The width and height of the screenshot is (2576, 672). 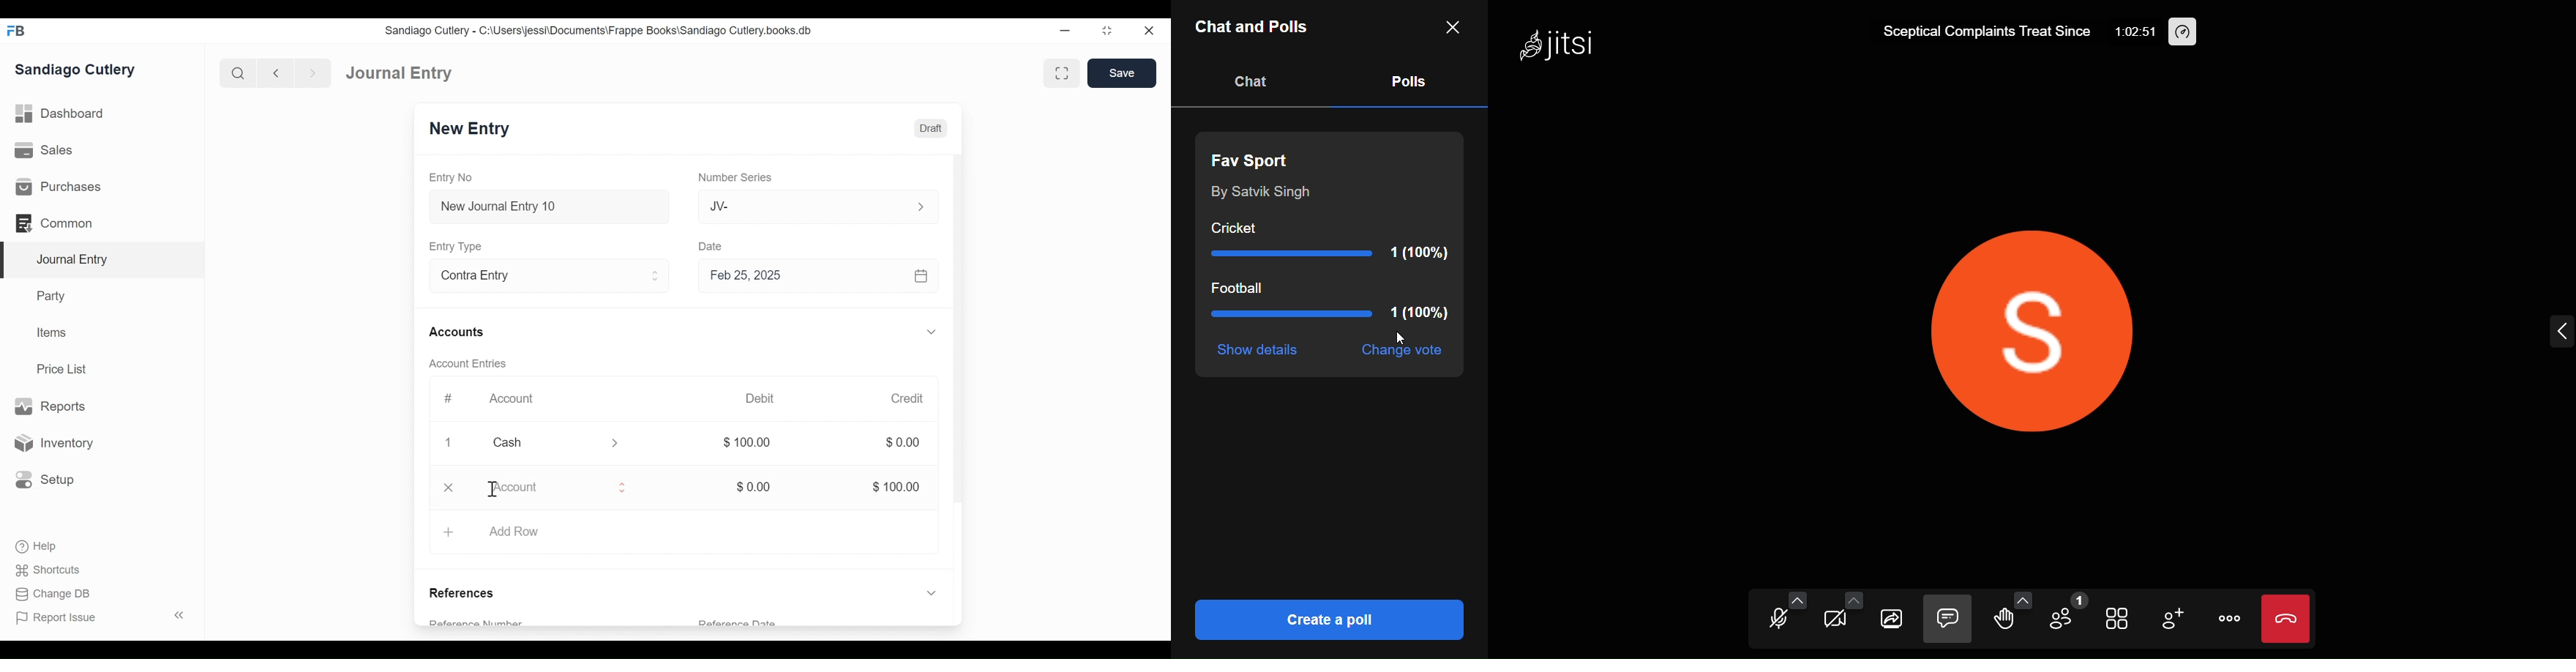 I want to click on Sandiago Cutlery - C:\Users\jessi\Documents\Frappe Books\Sandiago Cutlery.books.db, so click(x=601, y=32).